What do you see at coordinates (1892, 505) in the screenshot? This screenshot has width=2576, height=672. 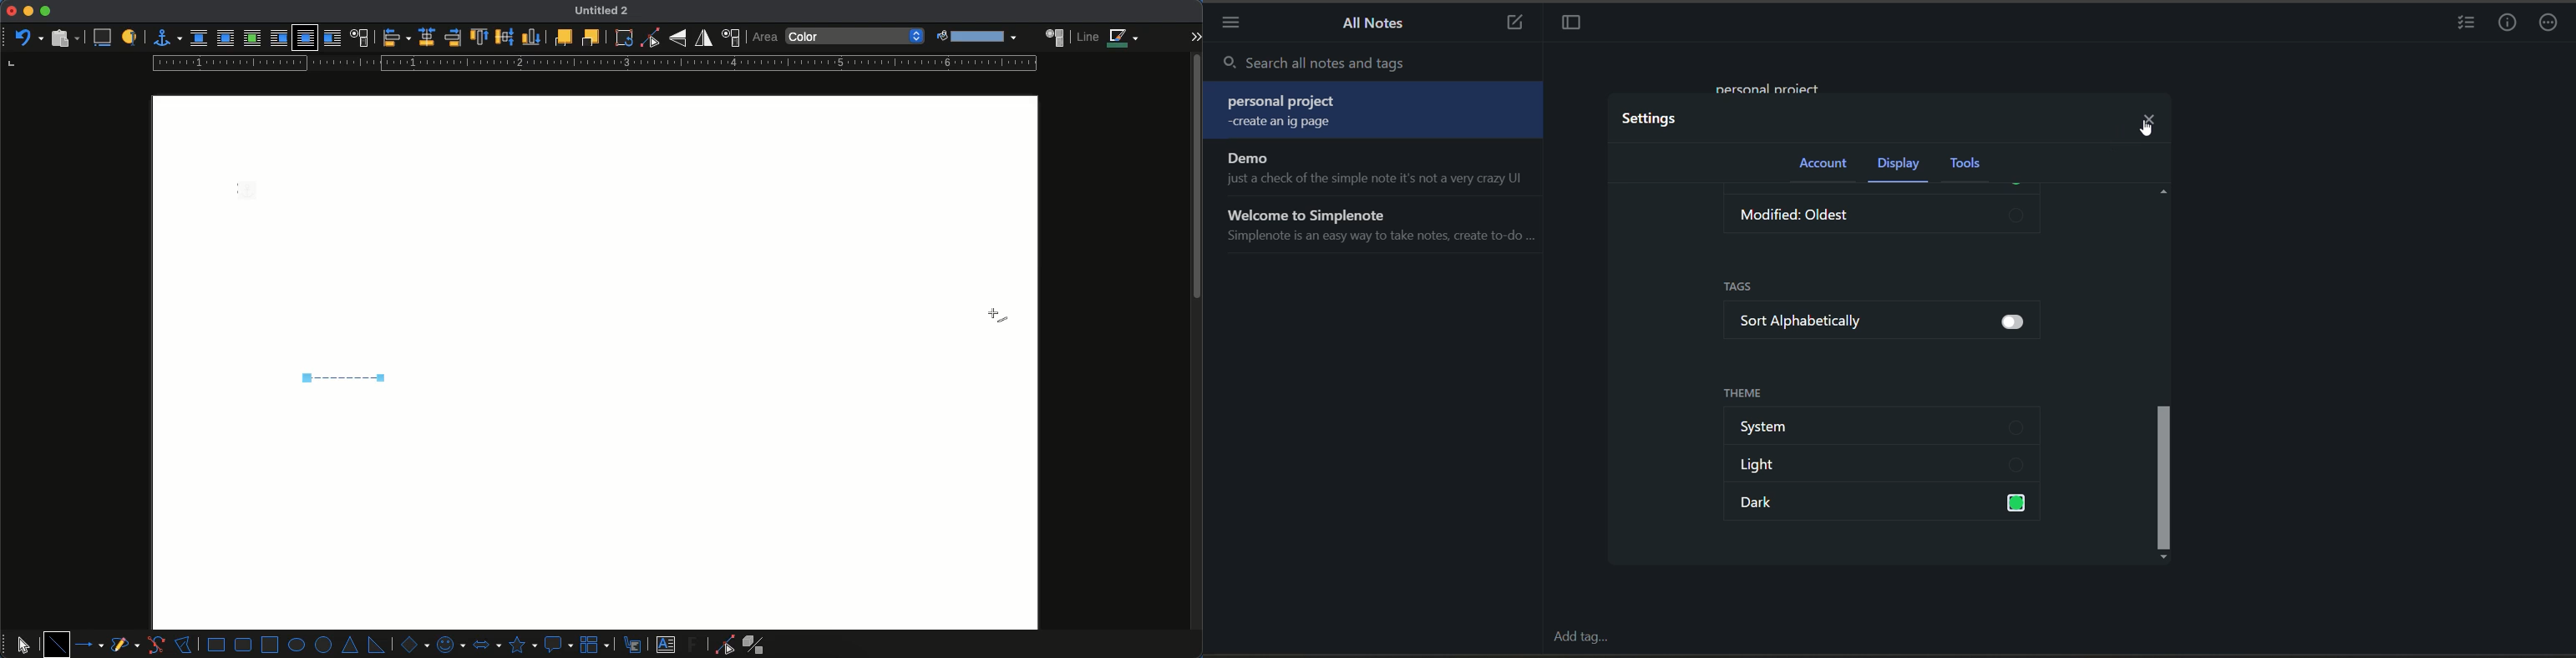 I see `dark` at bounding box center [1892, 505].